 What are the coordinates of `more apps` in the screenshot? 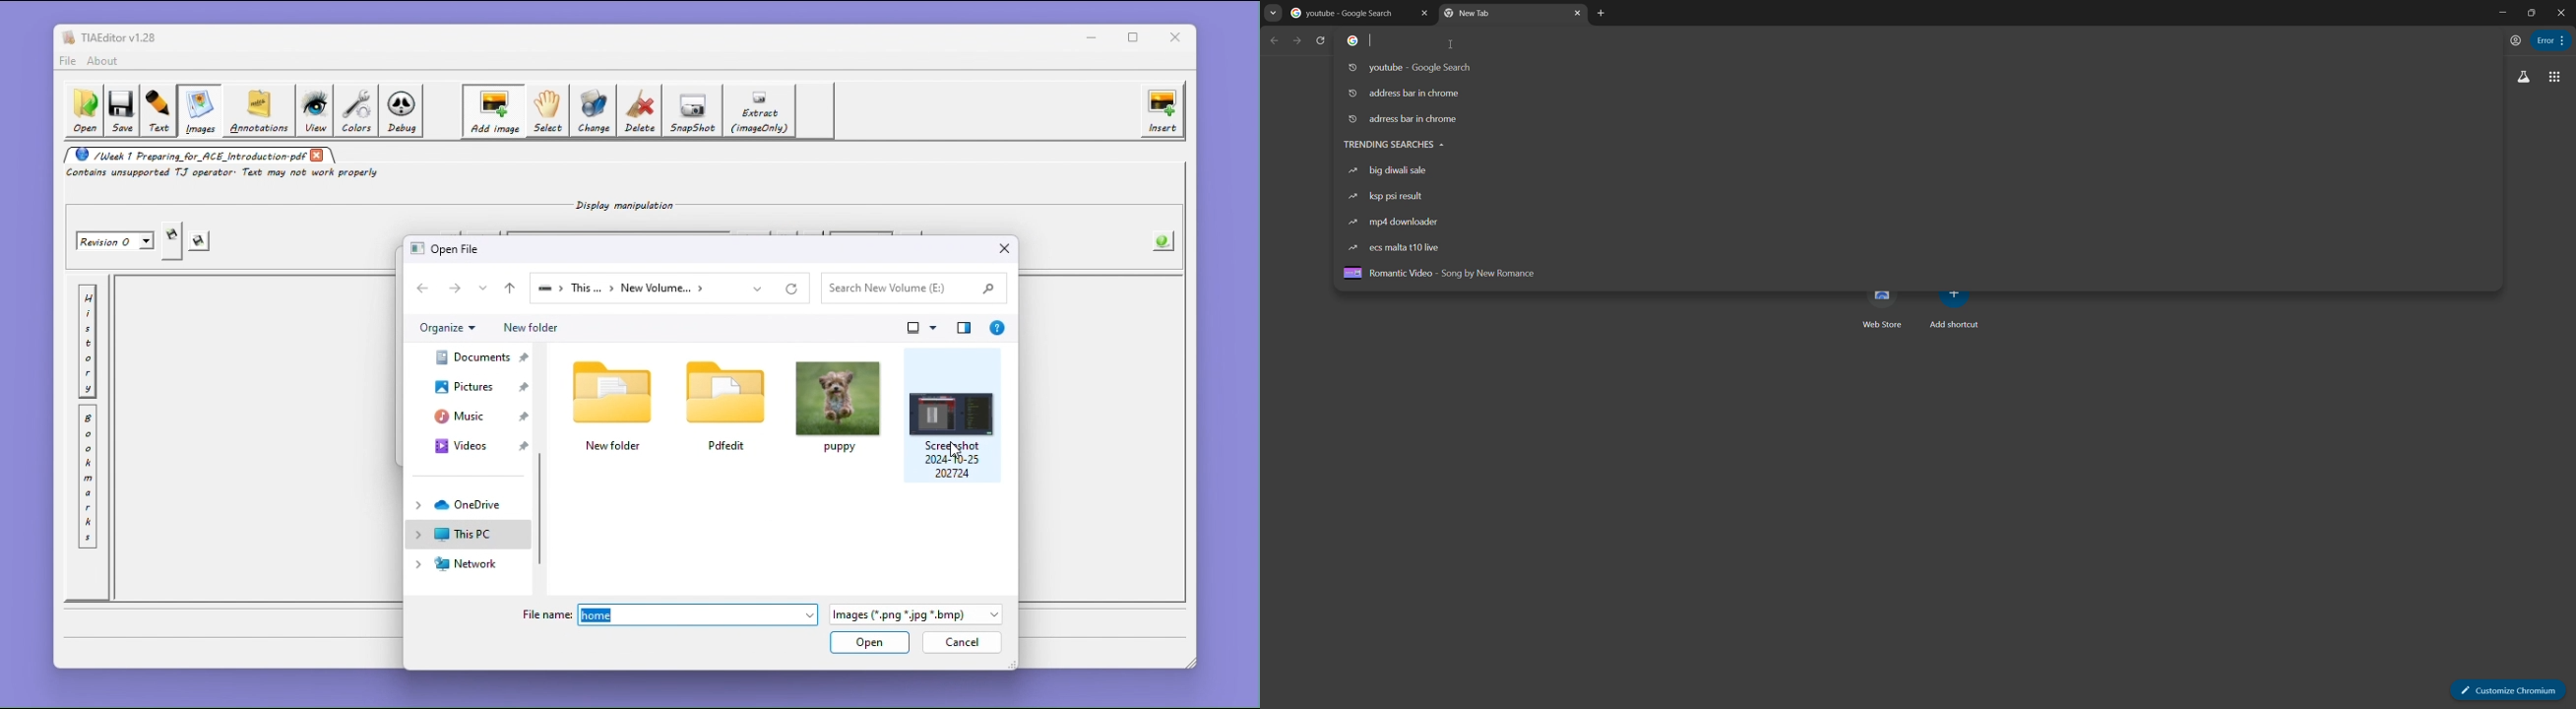 It's located at (2553, 78).